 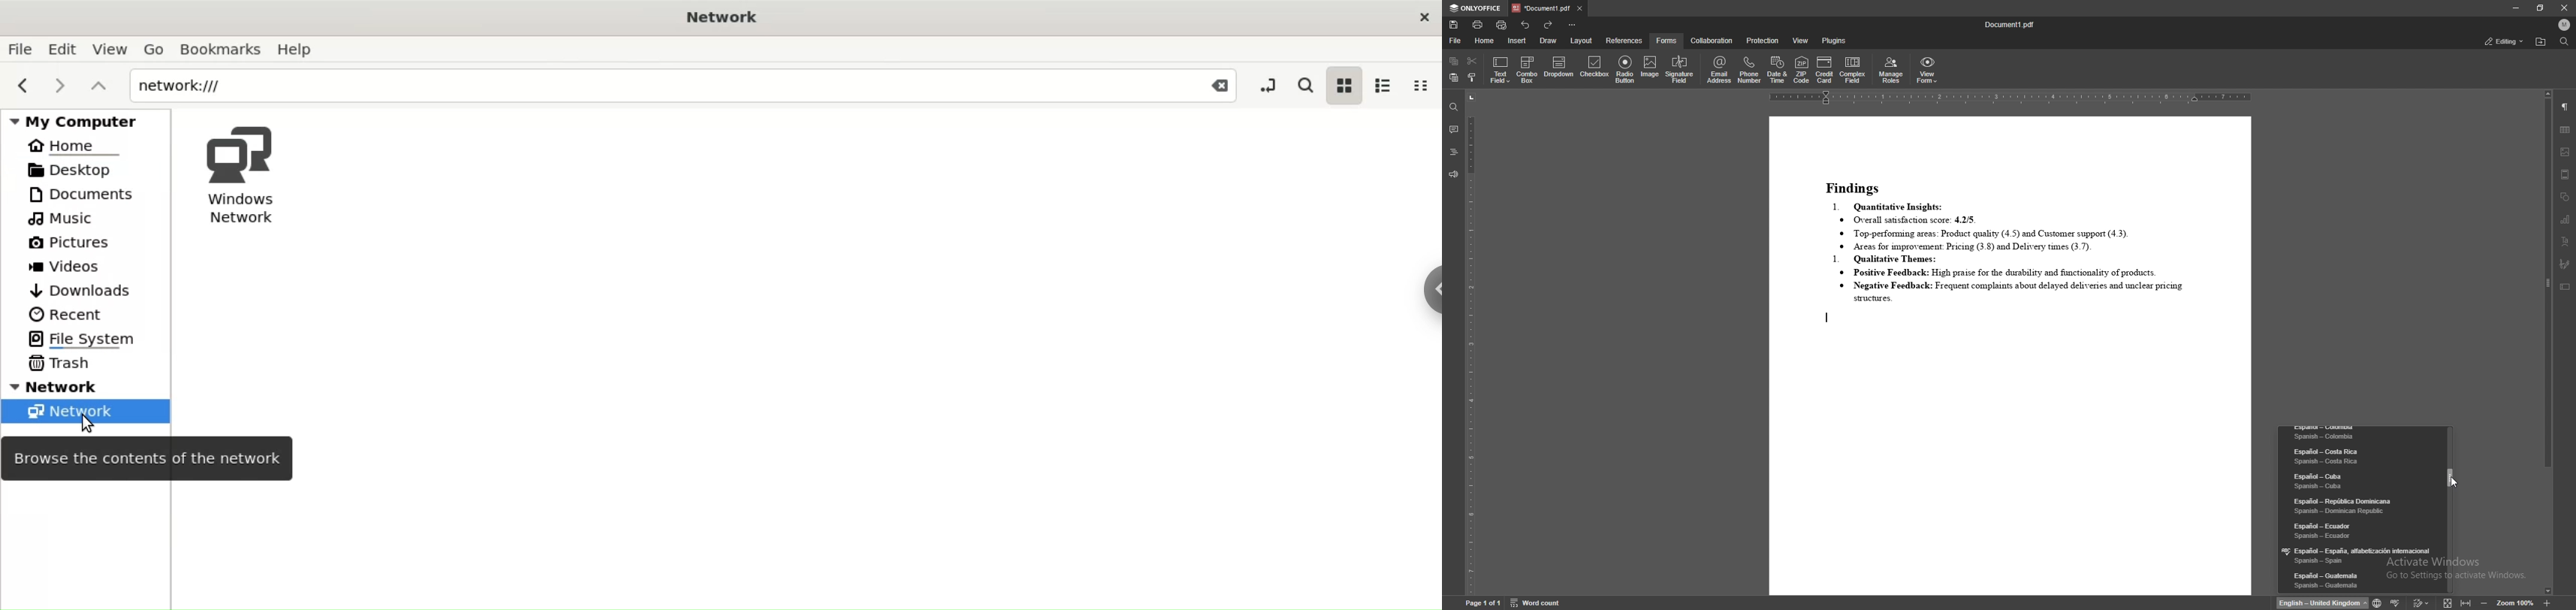 What do you see at coordinates (1526, 25) in the screenshot?
I see `undo` at bounding box center [1526, 25].